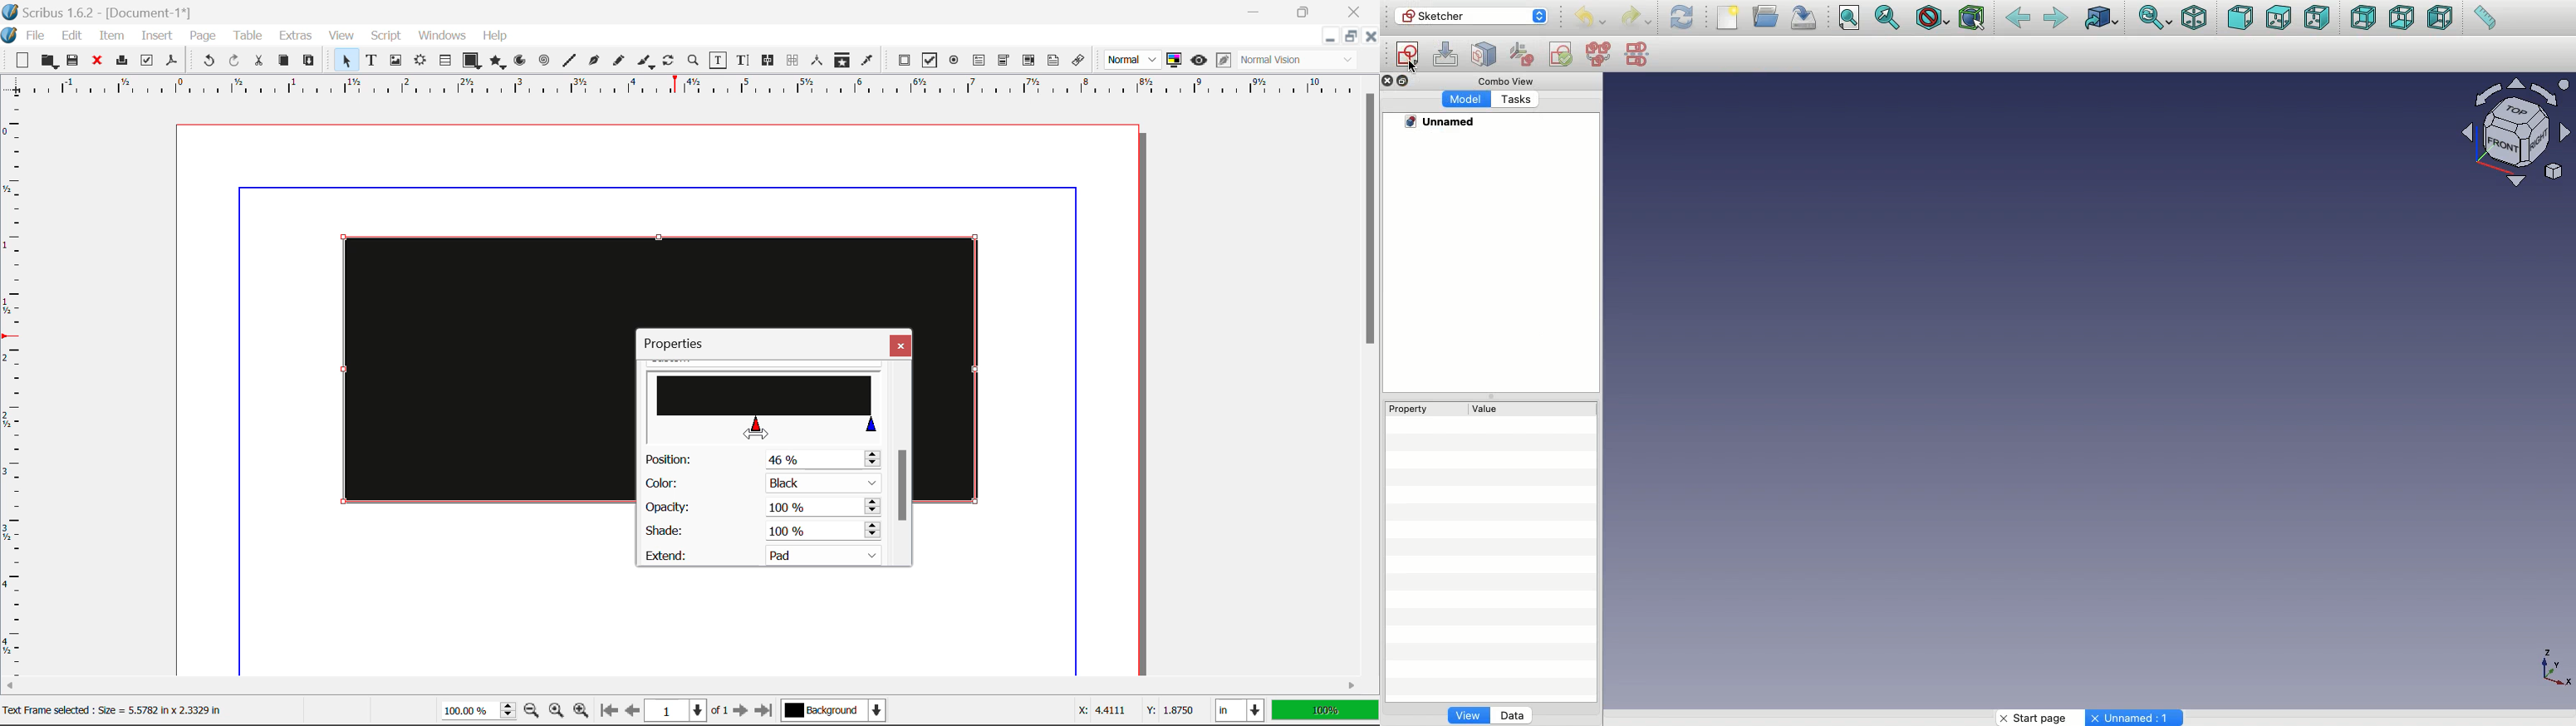 The width and height of the screenshot is (2576, 728). What do you see at coordinates (1133, 711) in the screenshot?
I see `Cursor Coordinates` at bounding box center [1133, 711].